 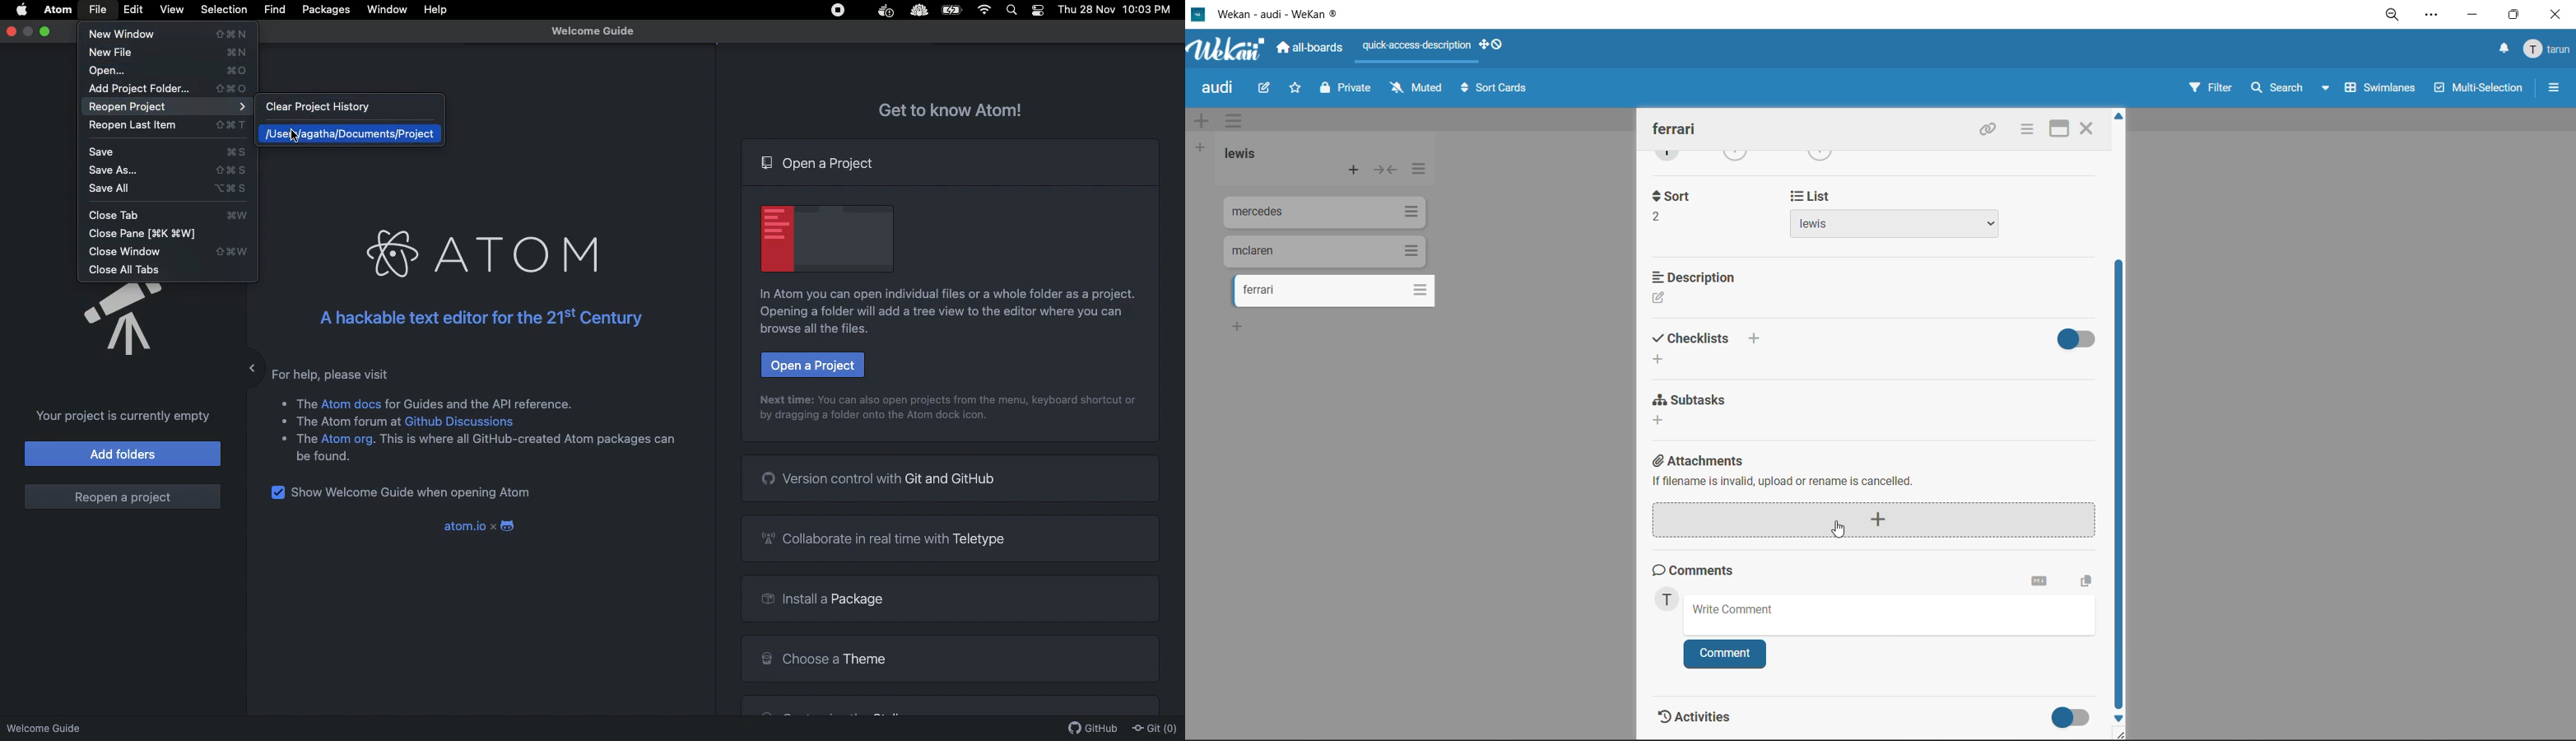 What do you see at coordinates (173, 153) in the screenshot?
I see `Save` at bounding box center [173, 153].